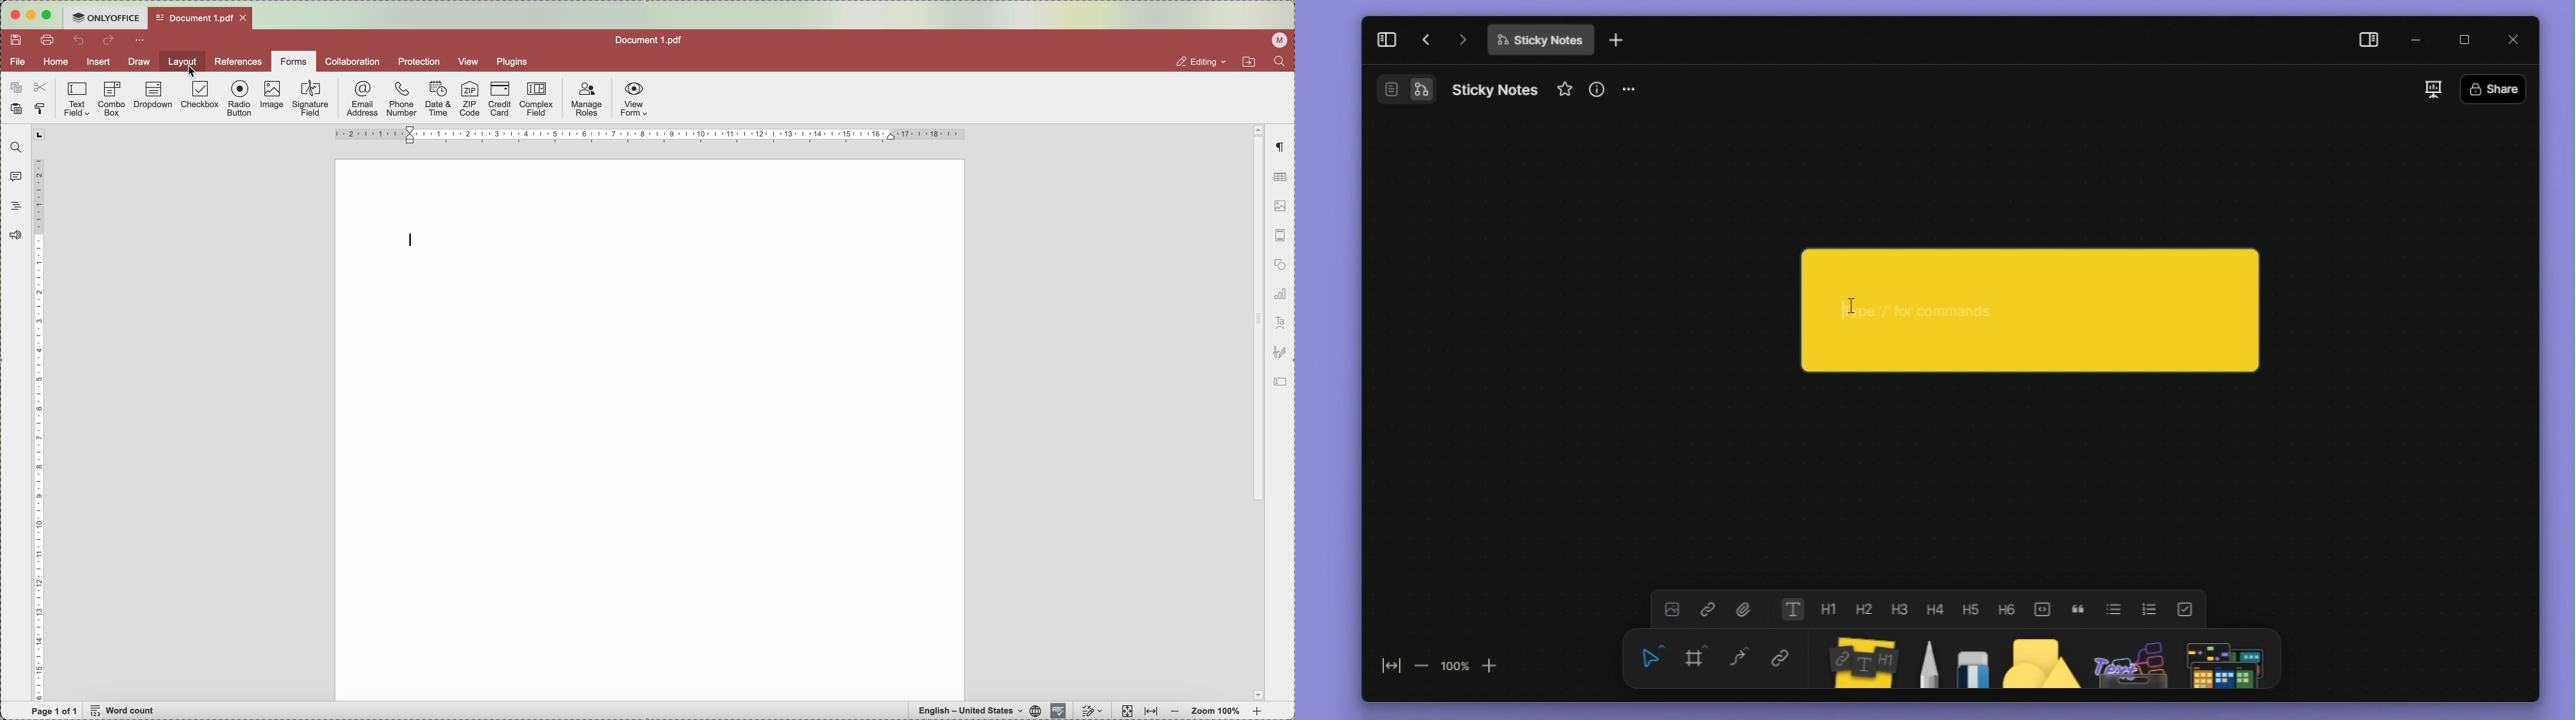 This screenshot has height=728, width=2576. What do you see at coordinates (651, 429) in the screenshot?
I see `workspace` at bounding box center [651, 429].